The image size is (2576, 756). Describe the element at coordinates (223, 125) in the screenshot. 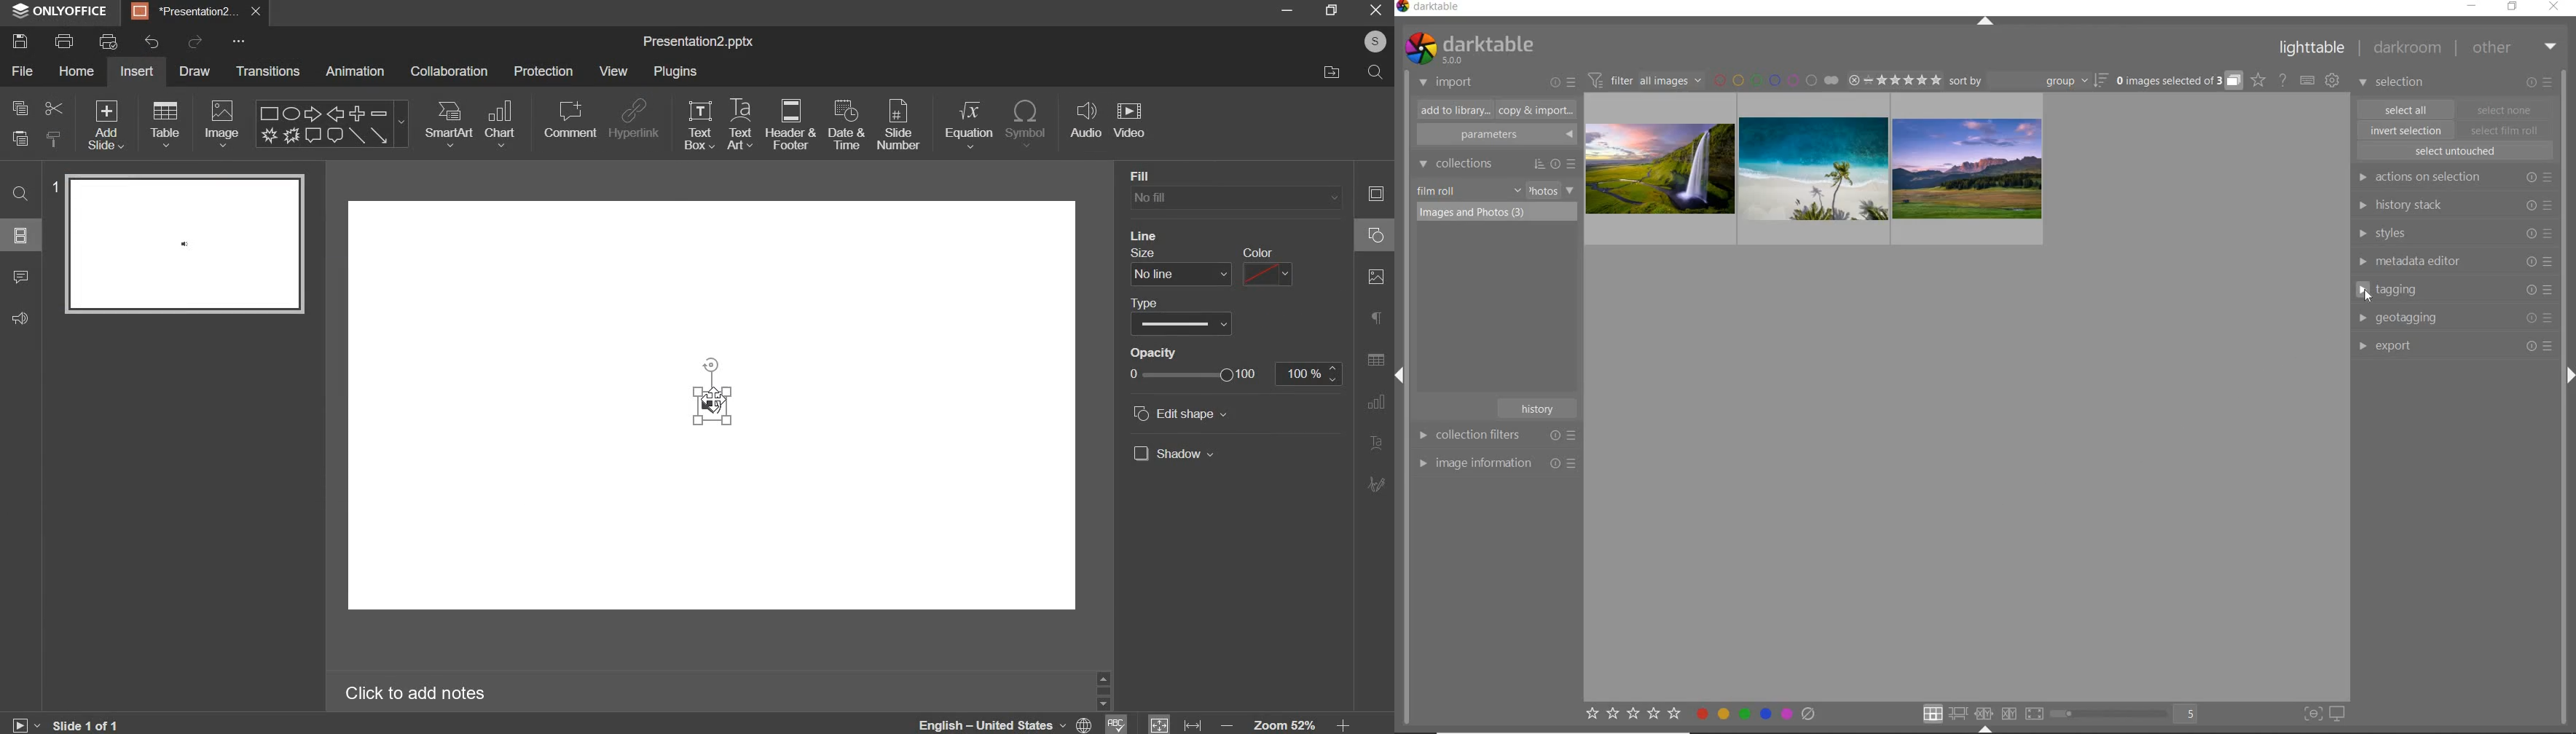

I see `insert image` at that location.